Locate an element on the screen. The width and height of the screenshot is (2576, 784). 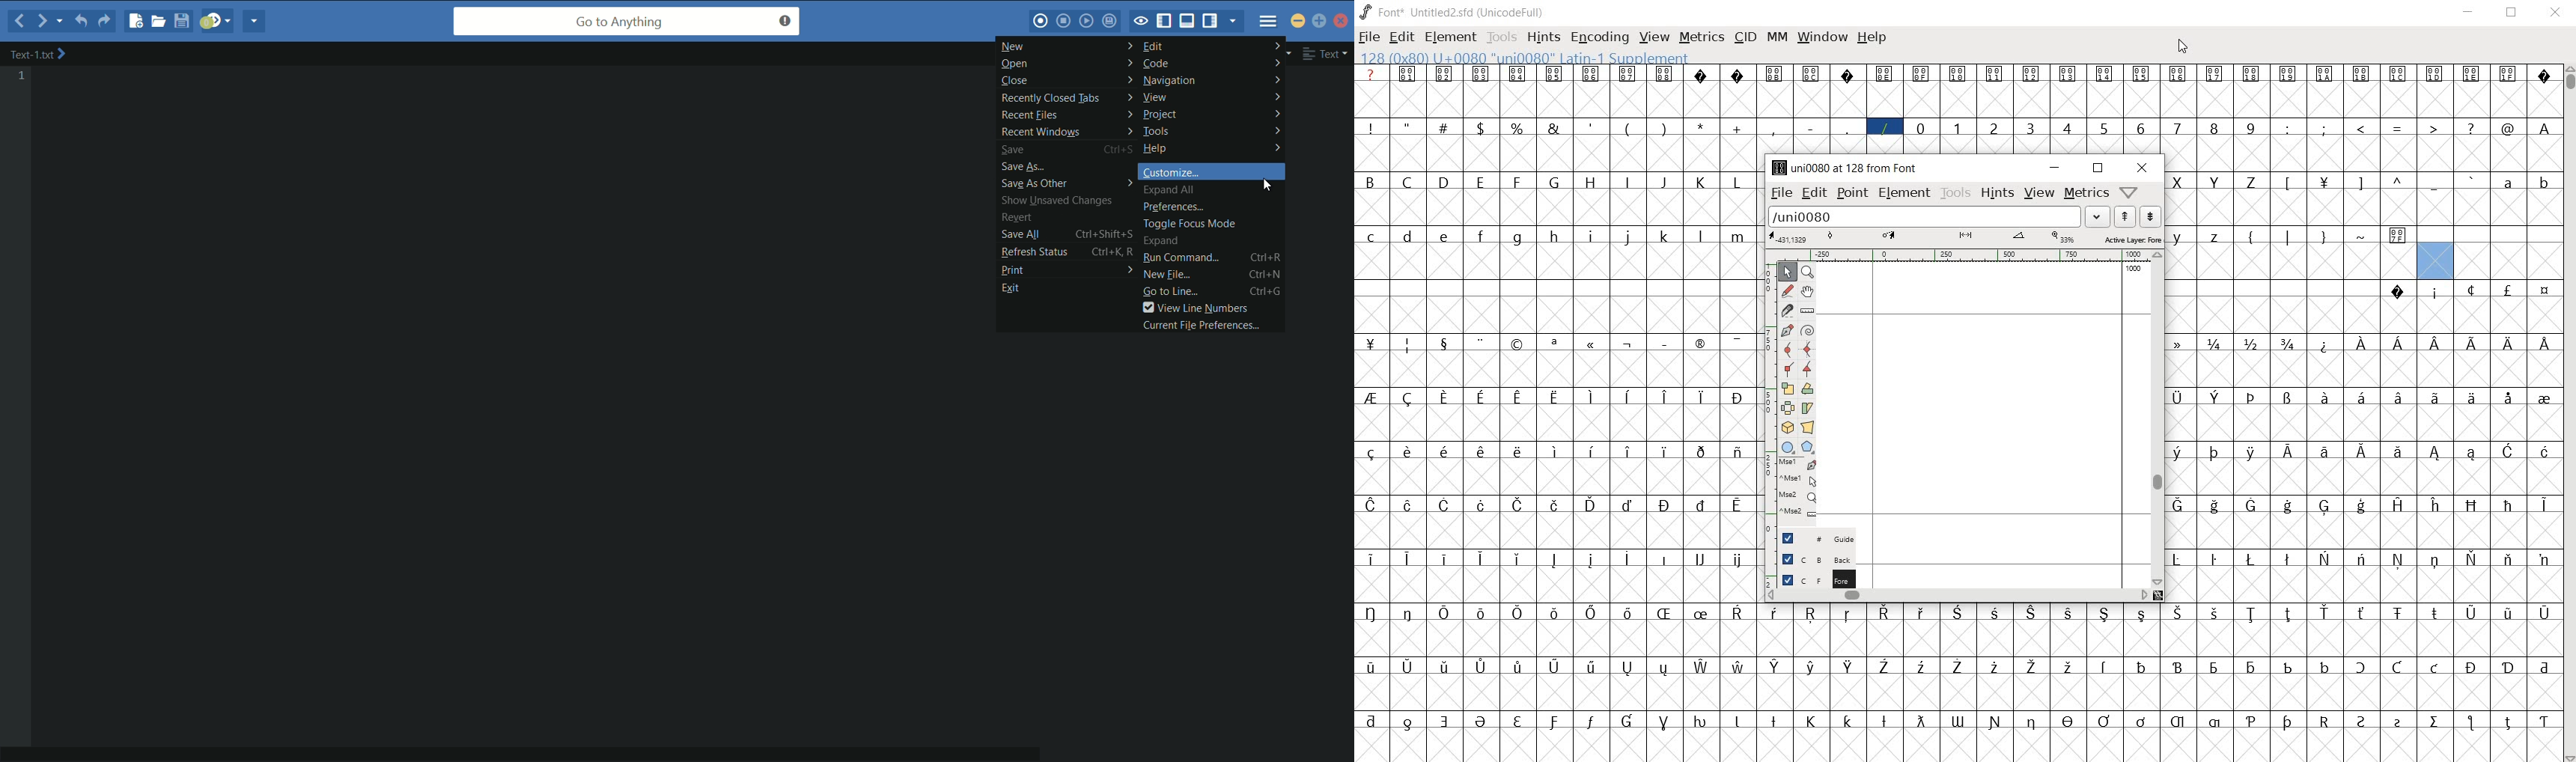
glyph is located at coordinates (2324, 722).